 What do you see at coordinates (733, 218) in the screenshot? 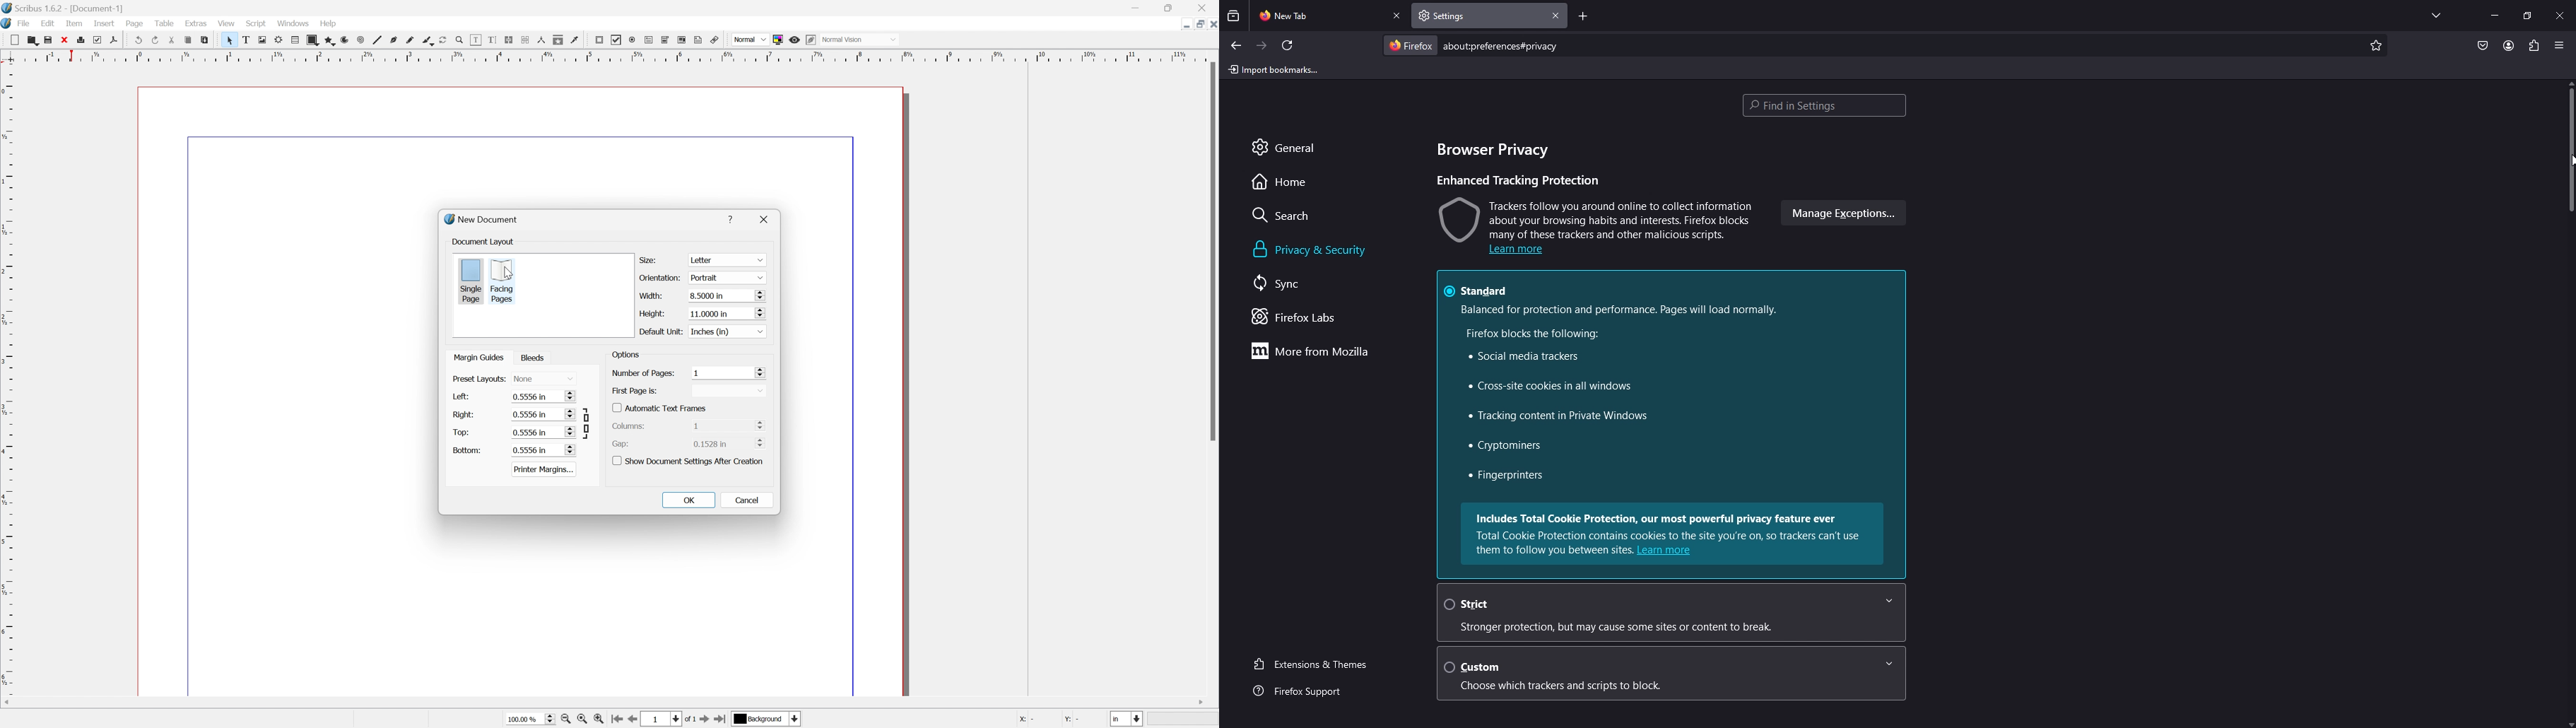
I see `help` at bounding box center [733, 218].